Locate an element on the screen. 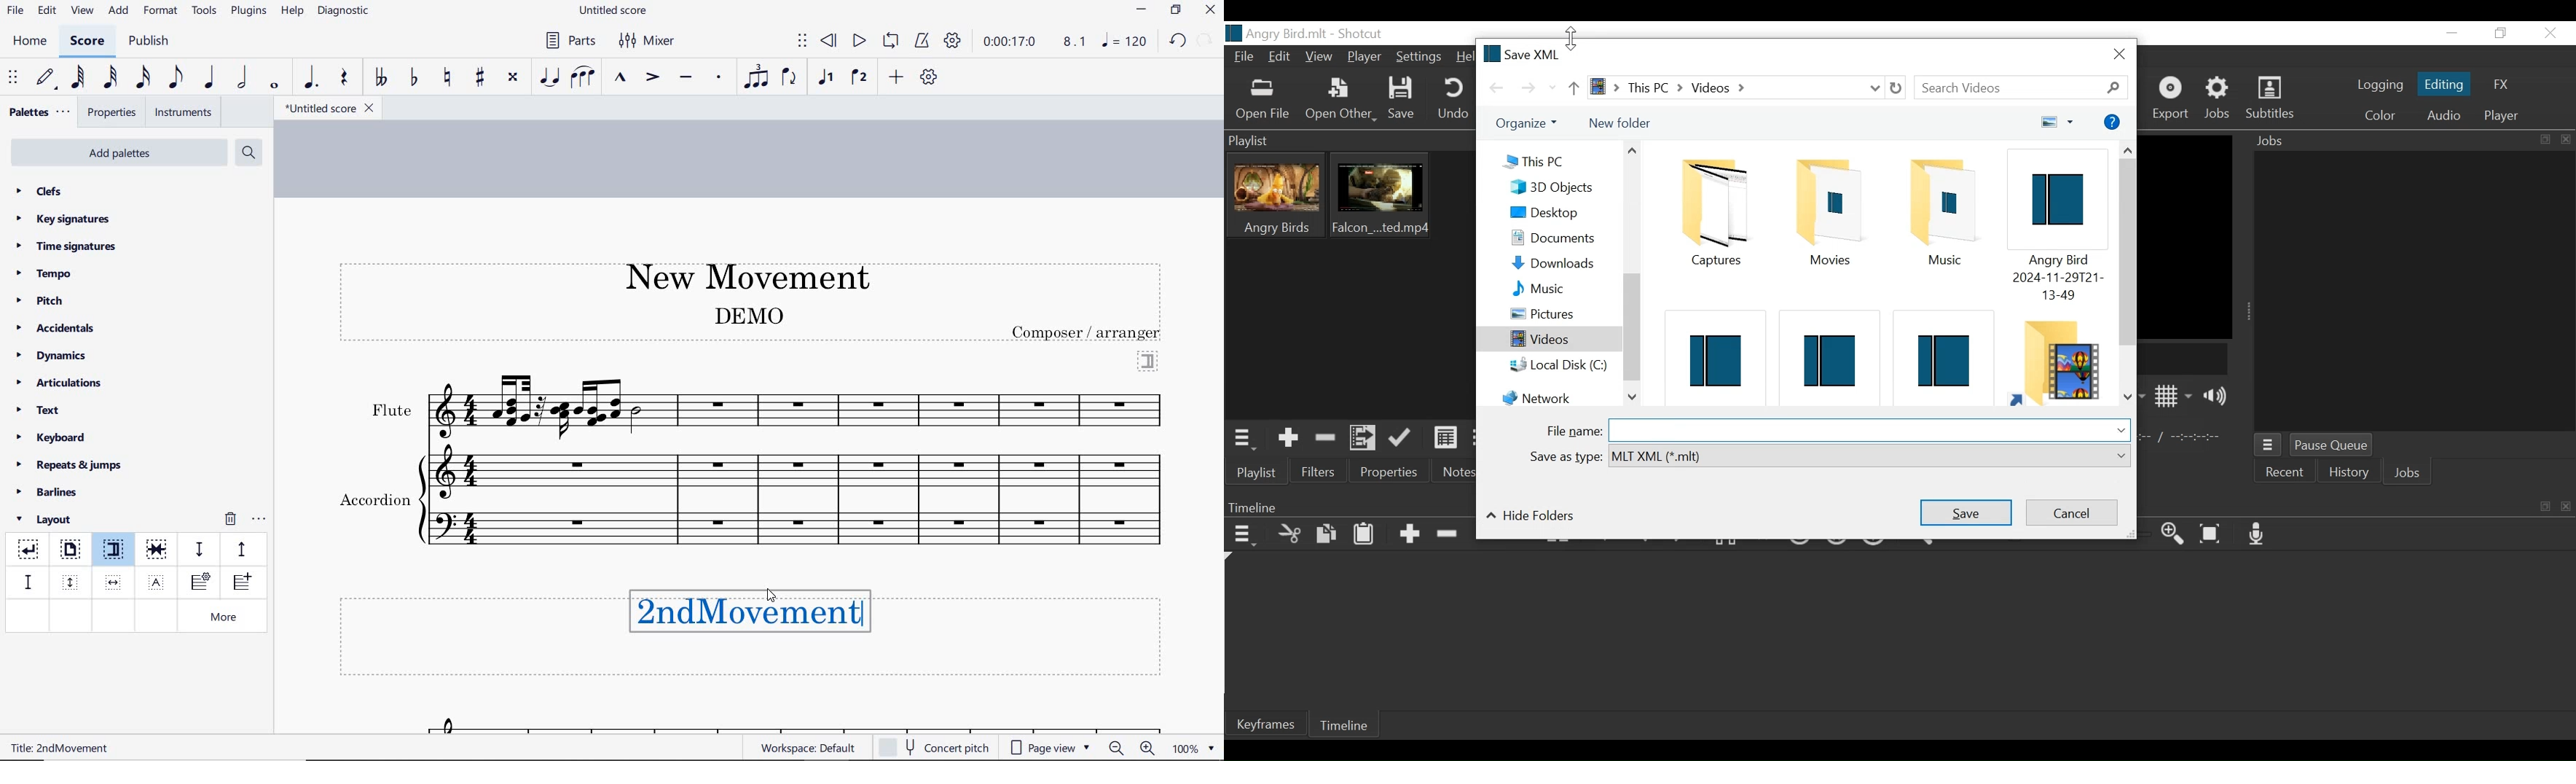 Image resolution: width=2576 pixels, height=784 pixels. Refresh is located at coordinates (1898, 88).